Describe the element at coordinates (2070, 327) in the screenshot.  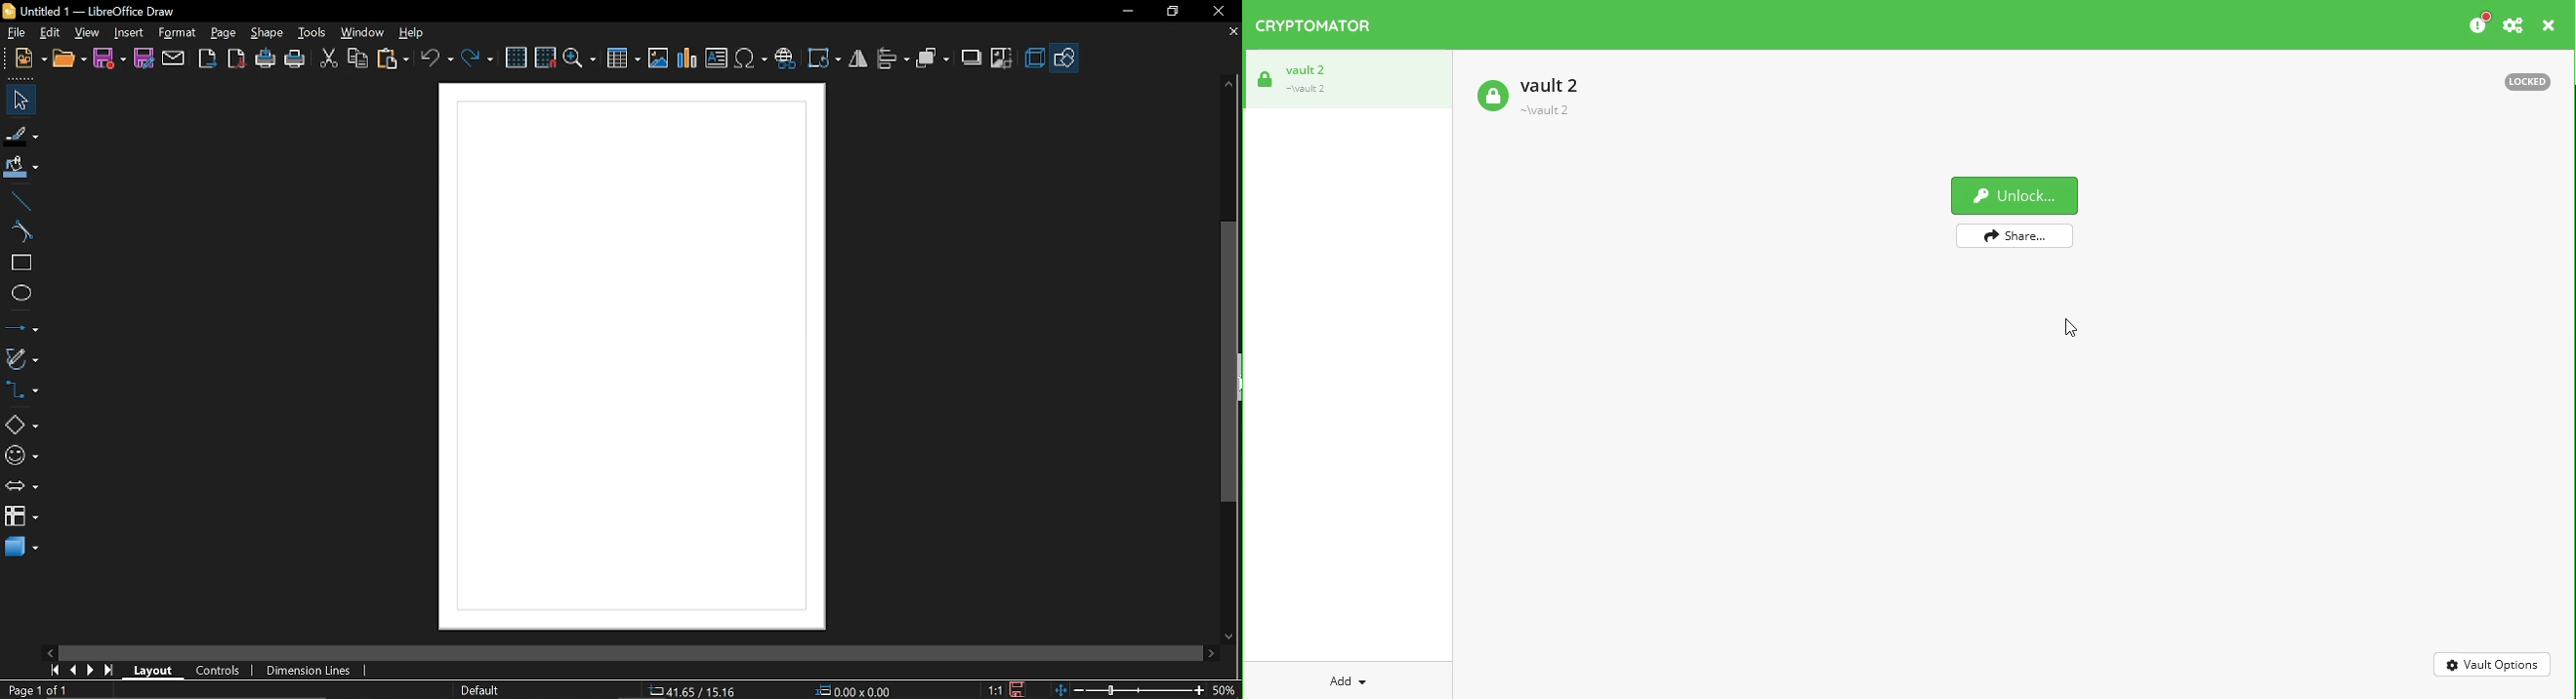
I see `cursor` at that location.